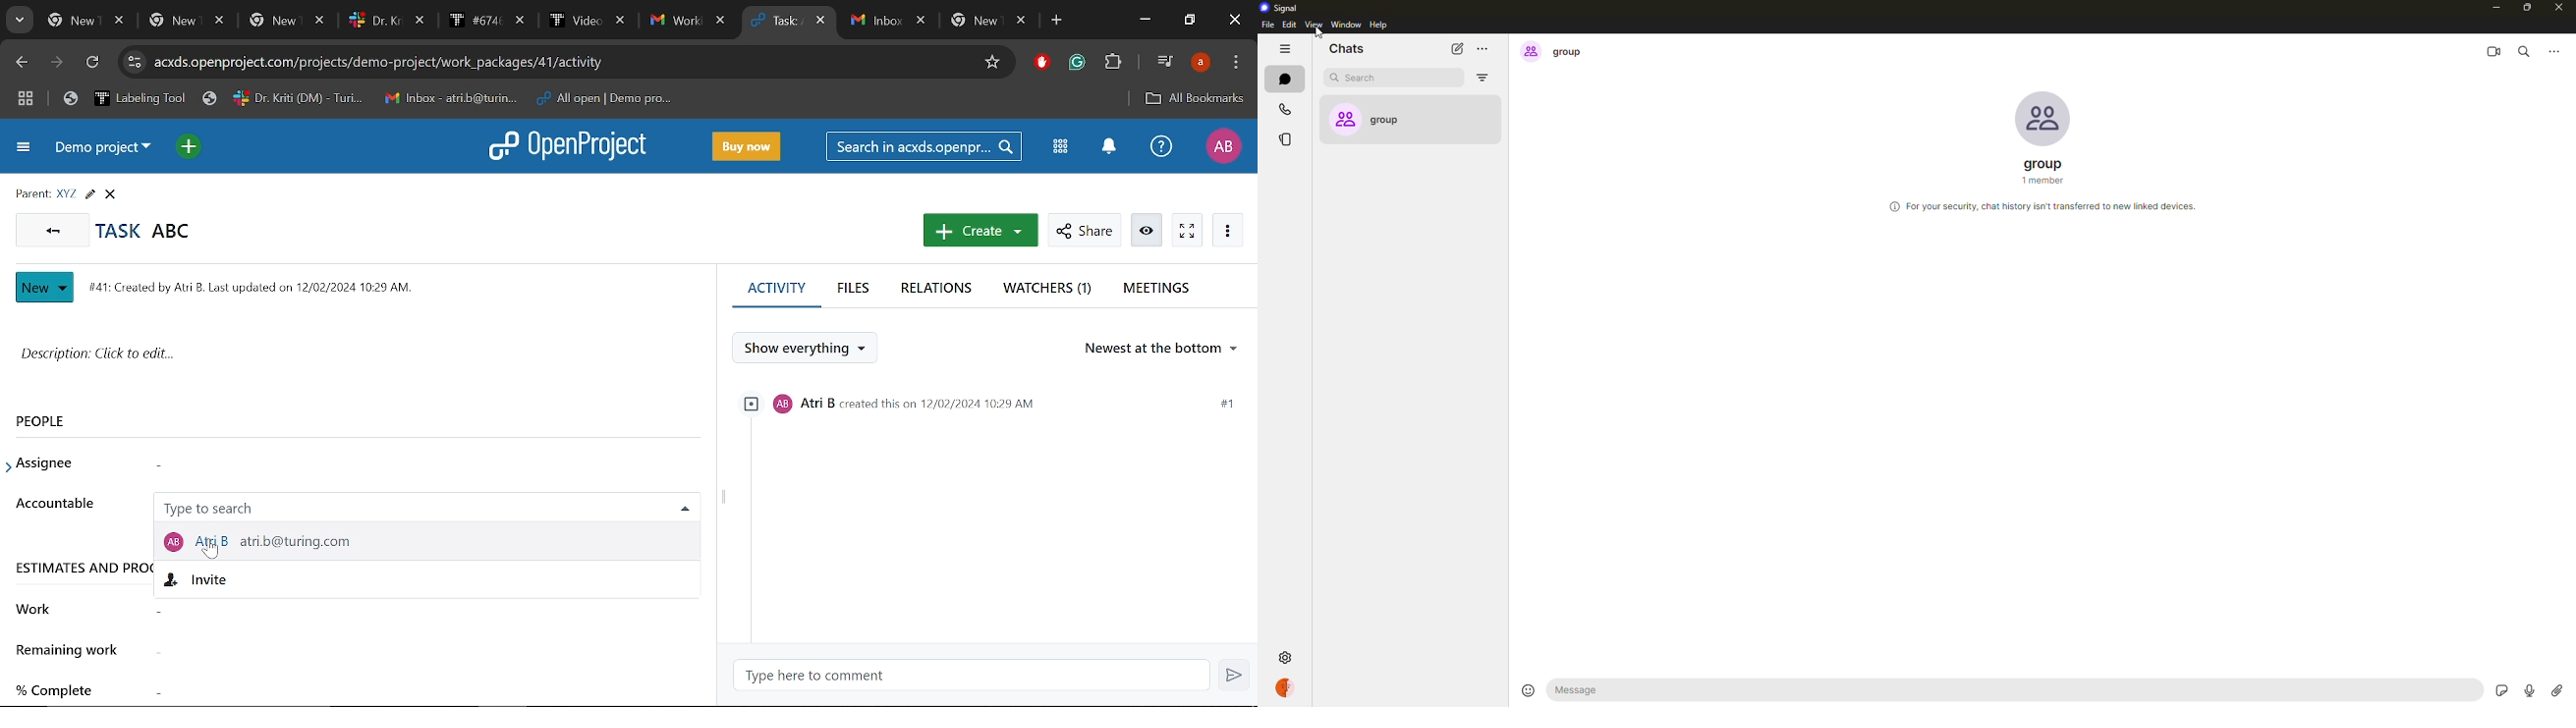 This screenshot has height=728, width=2576. What do you see at coordinates (2494, 8) in the screenshot?
I see `minimize` at bounding box center [2494, 8].